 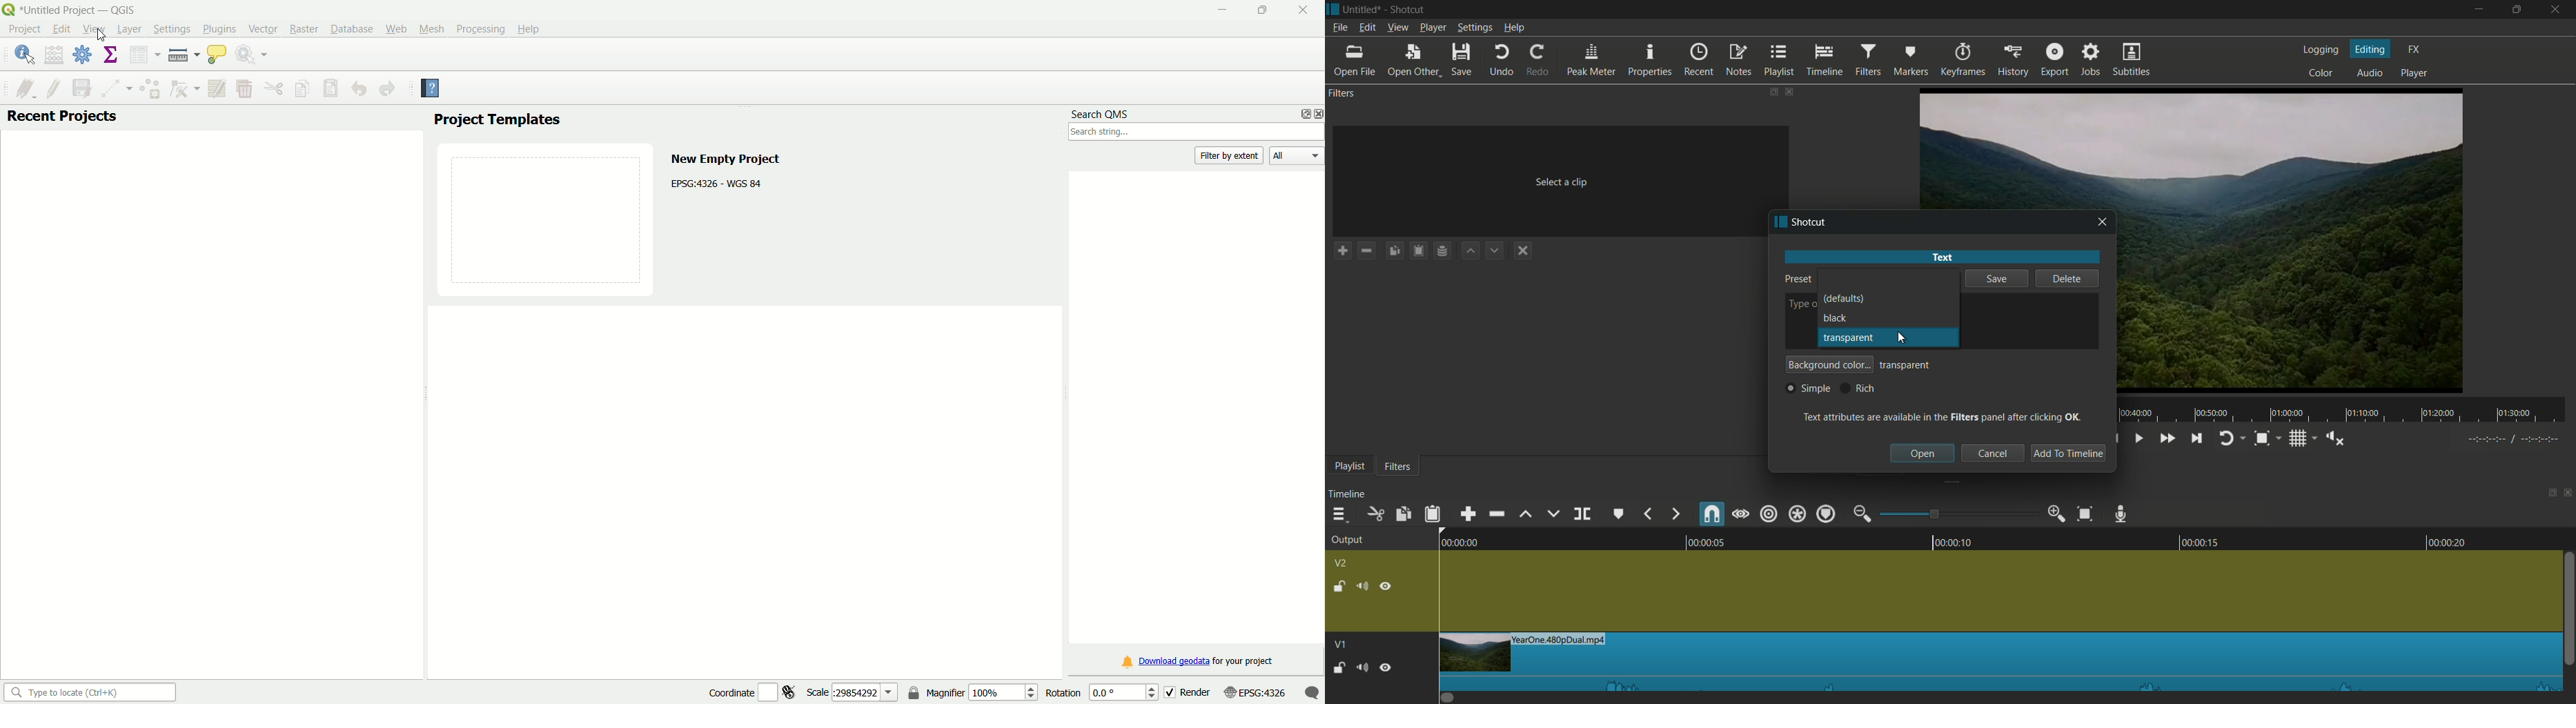 I want to click on Close, so click(x=1299, y=10).